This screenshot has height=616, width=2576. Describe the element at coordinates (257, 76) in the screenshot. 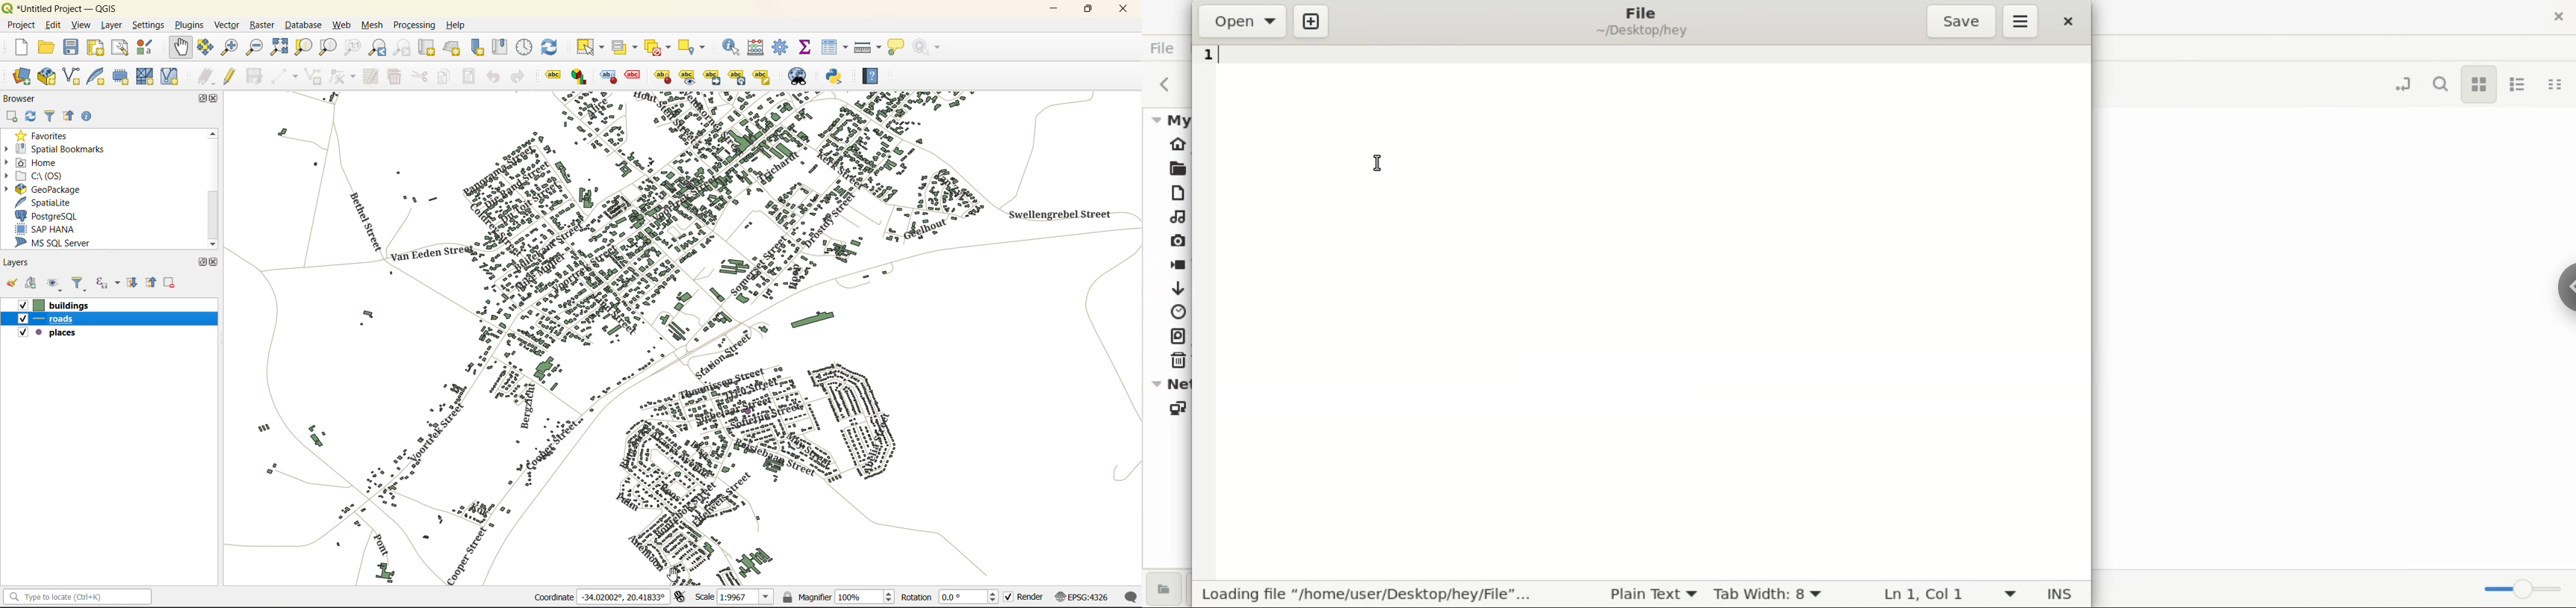

I see `save edits` at that location.